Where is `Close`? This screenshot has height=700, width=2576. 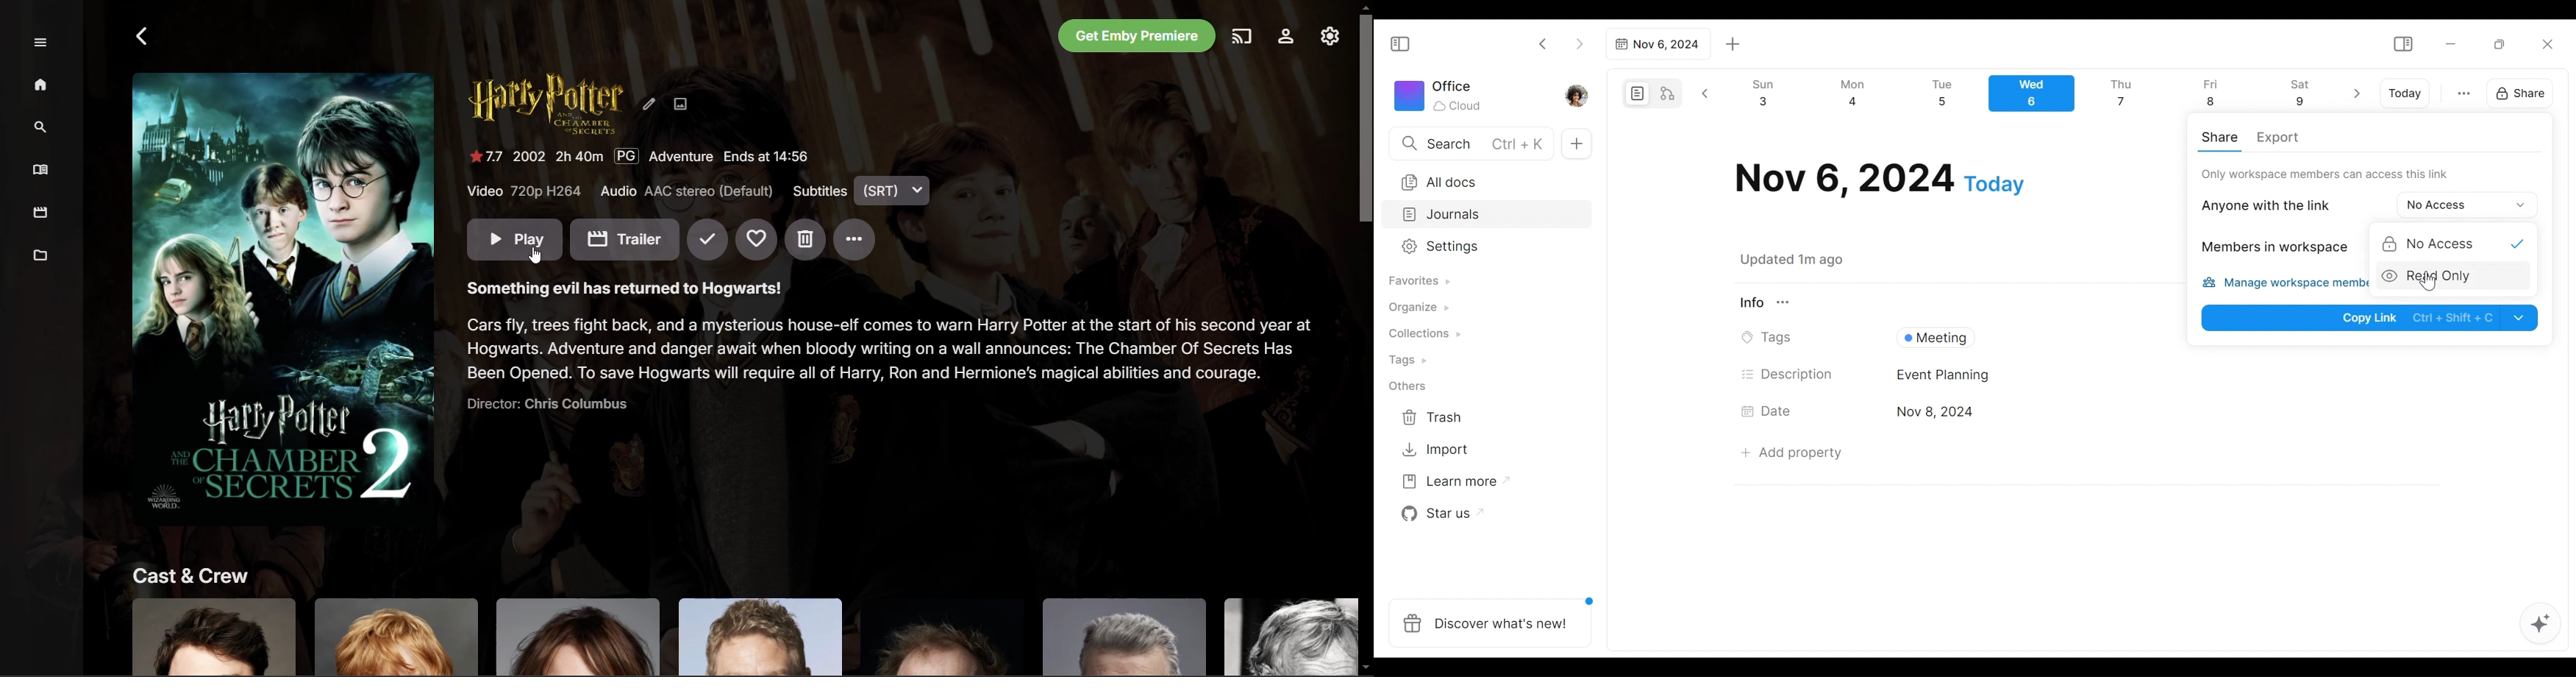
Close is located at coordinates (2547, 44).